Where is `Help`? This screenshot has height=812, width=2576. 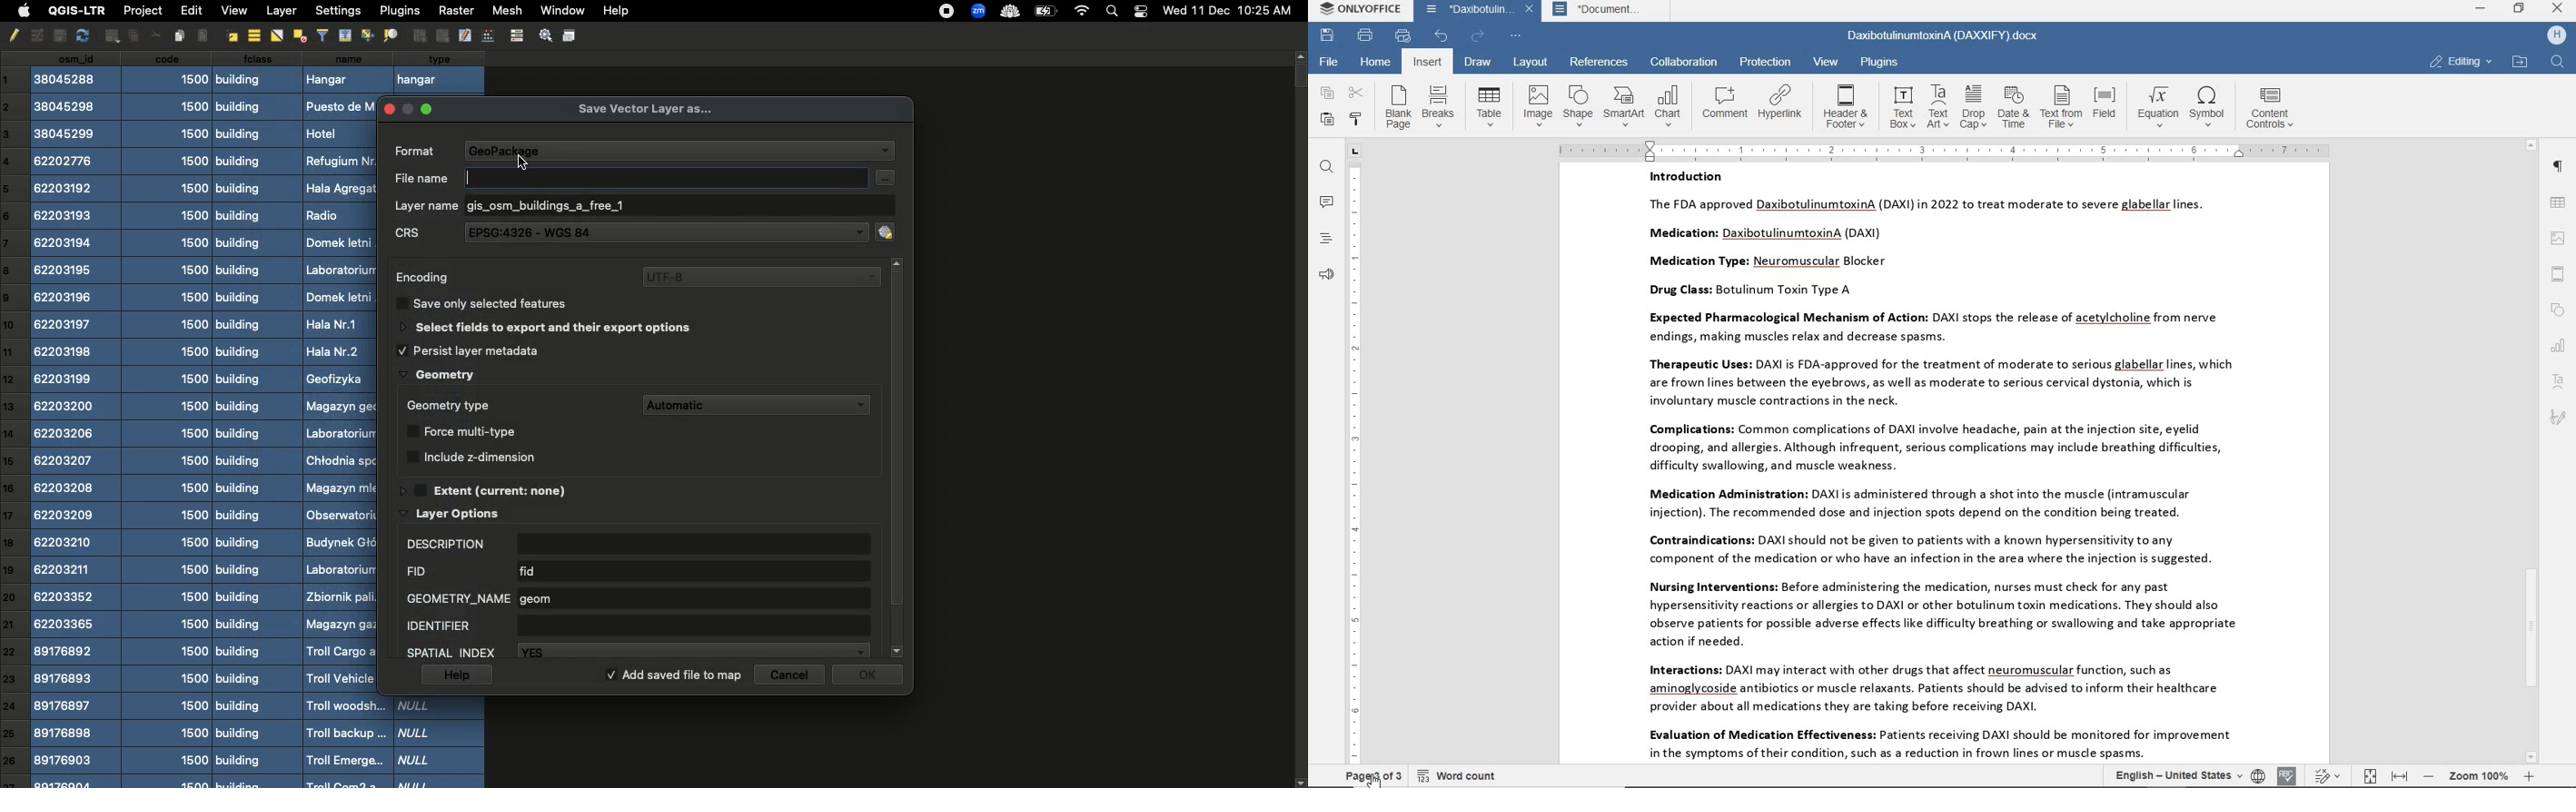
Help is located at coordinates (455, 675).